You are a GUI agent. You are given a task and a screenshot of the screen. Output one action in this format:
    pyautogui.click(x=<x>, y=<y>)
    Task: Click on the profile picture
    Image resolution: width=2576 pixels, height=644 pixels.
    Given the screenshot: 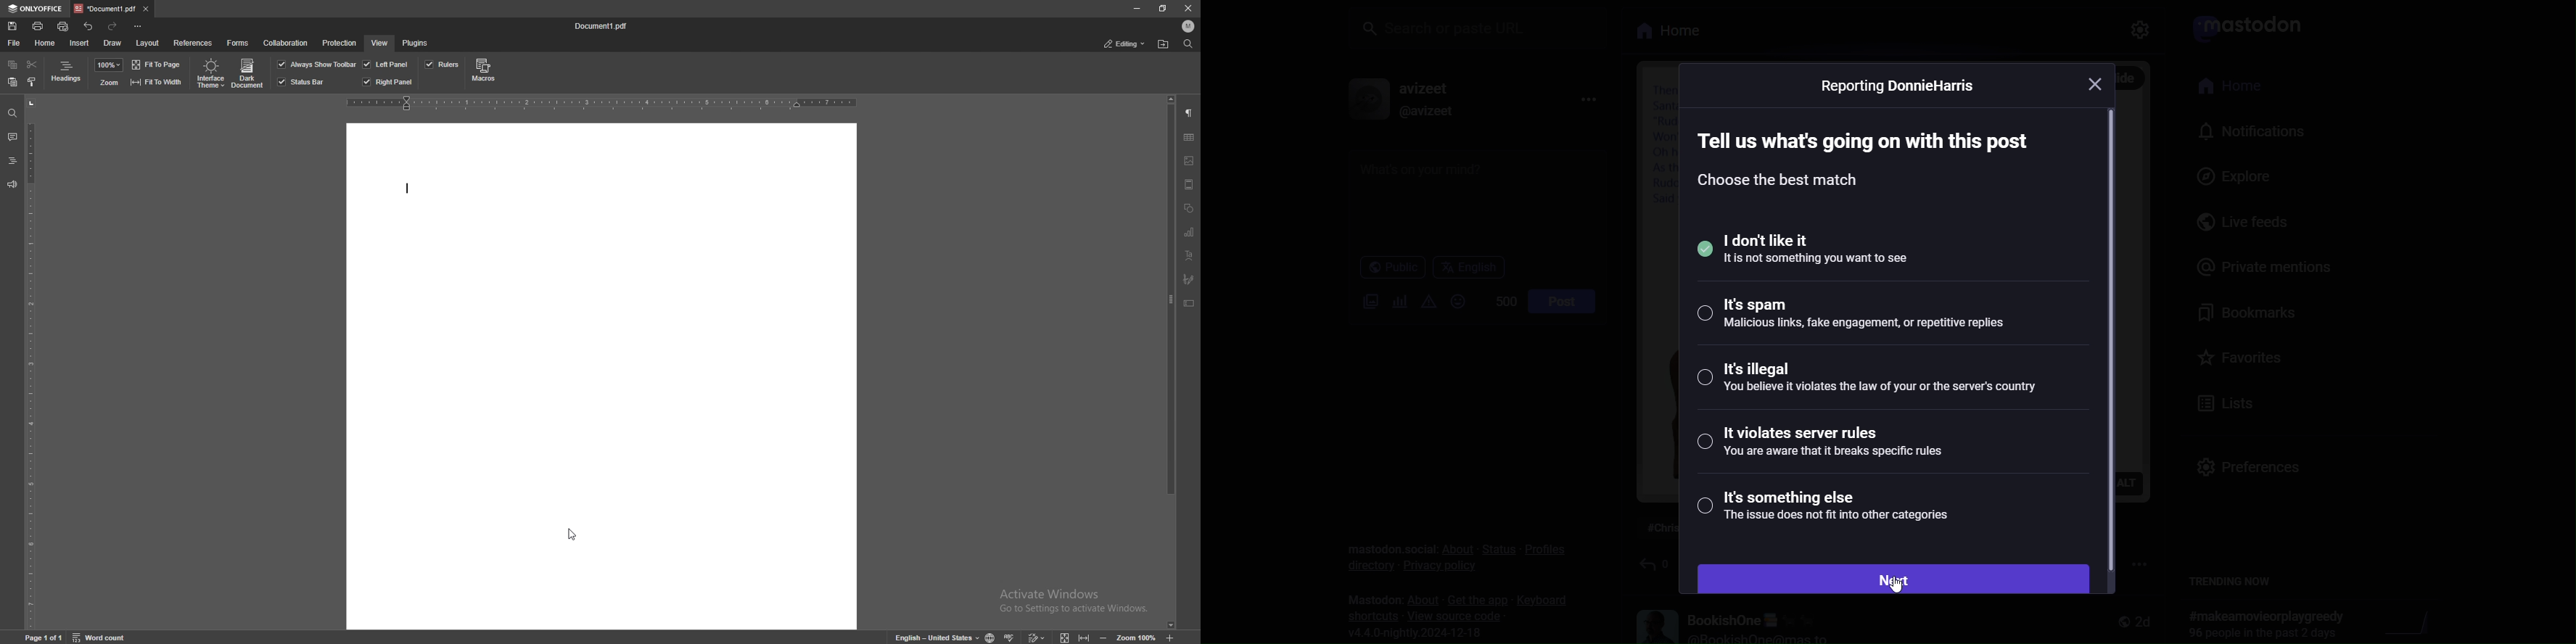 What is the action you would take?
    pyautogui.click(x=1360, y=99)
    